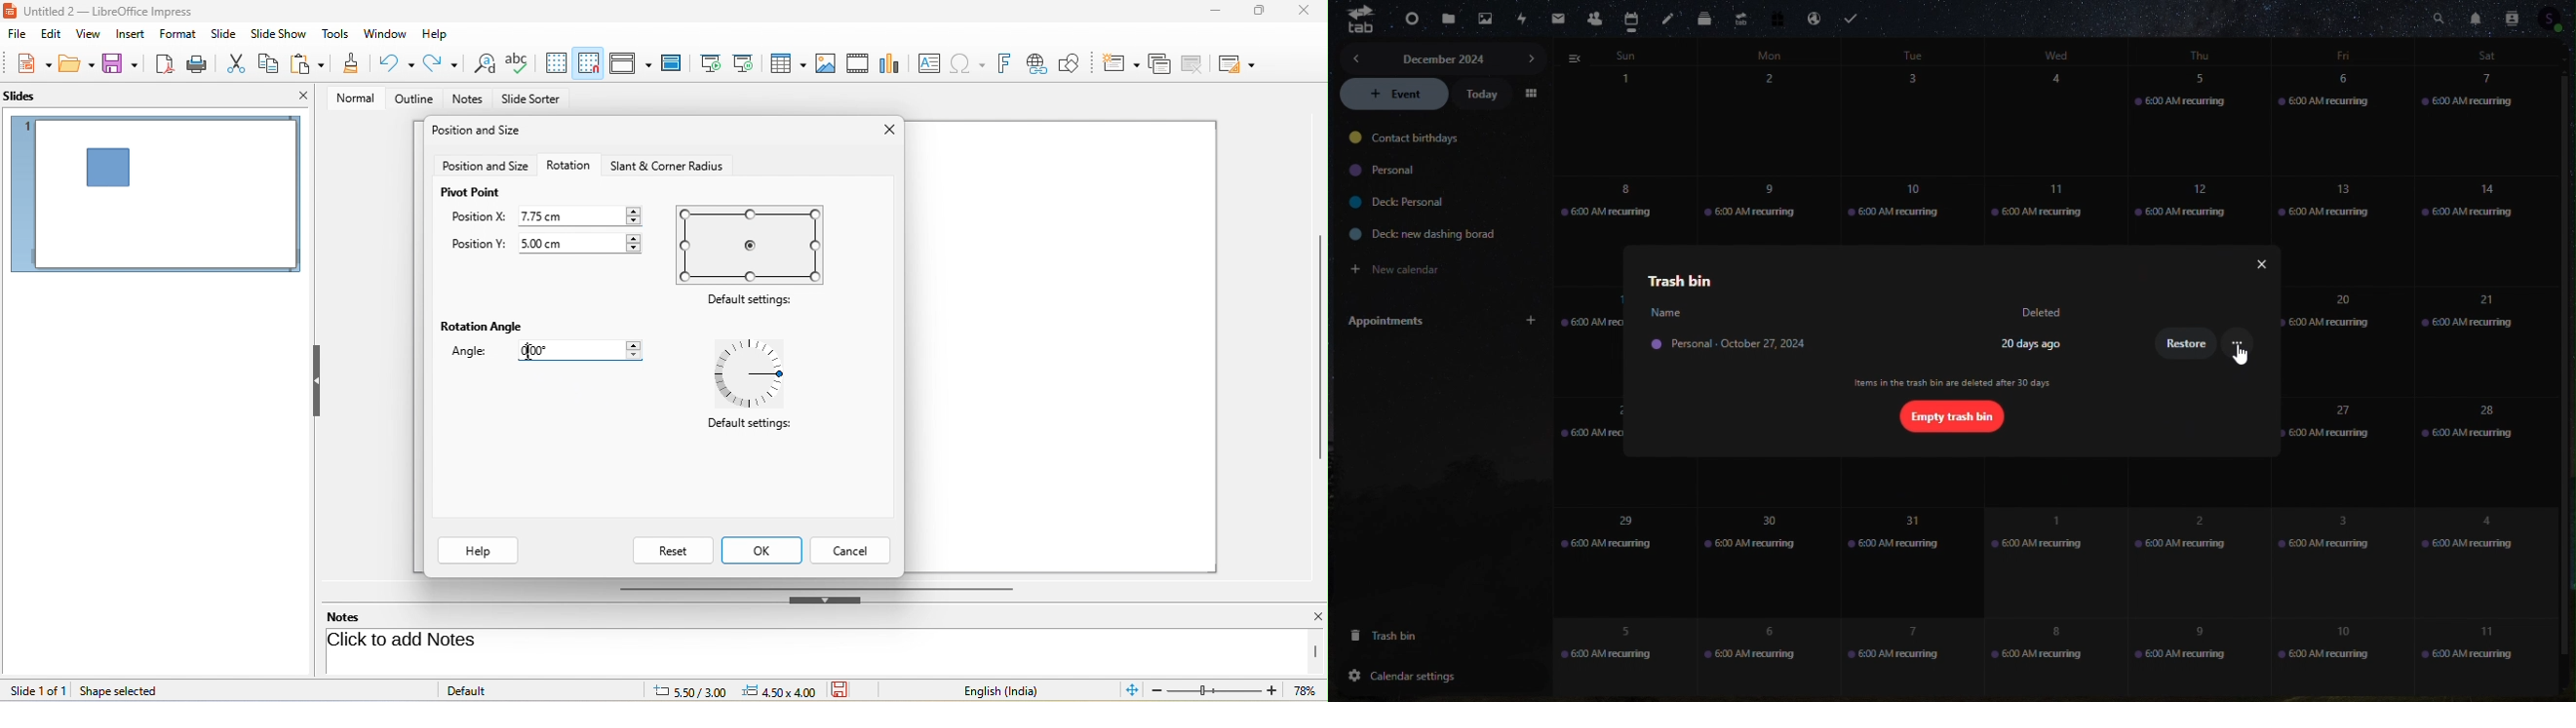 This screenshot has width=2576, height=728. Describe the element at coordinates (1485, 95) in the screenshot. I see `today` at that location.